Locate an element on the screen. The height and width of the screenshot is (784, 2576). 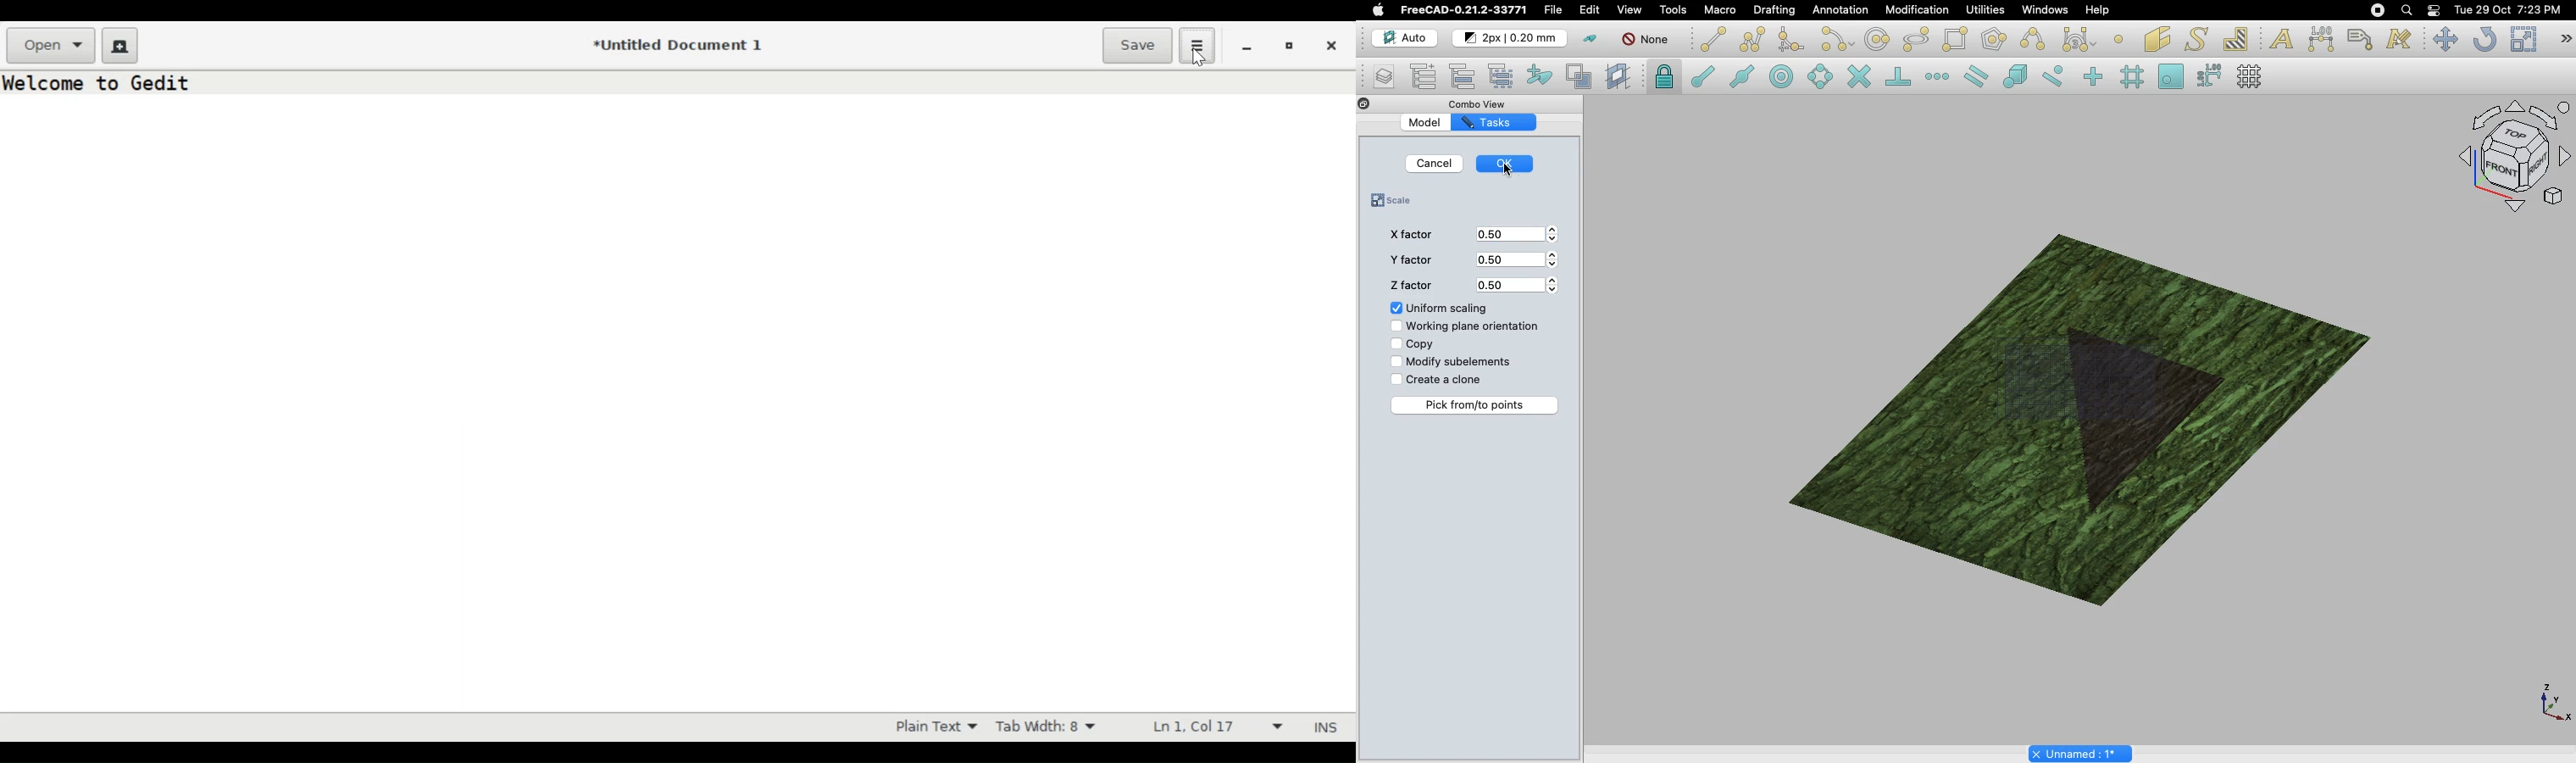
B-spline is located at coordinates (2032, 39).